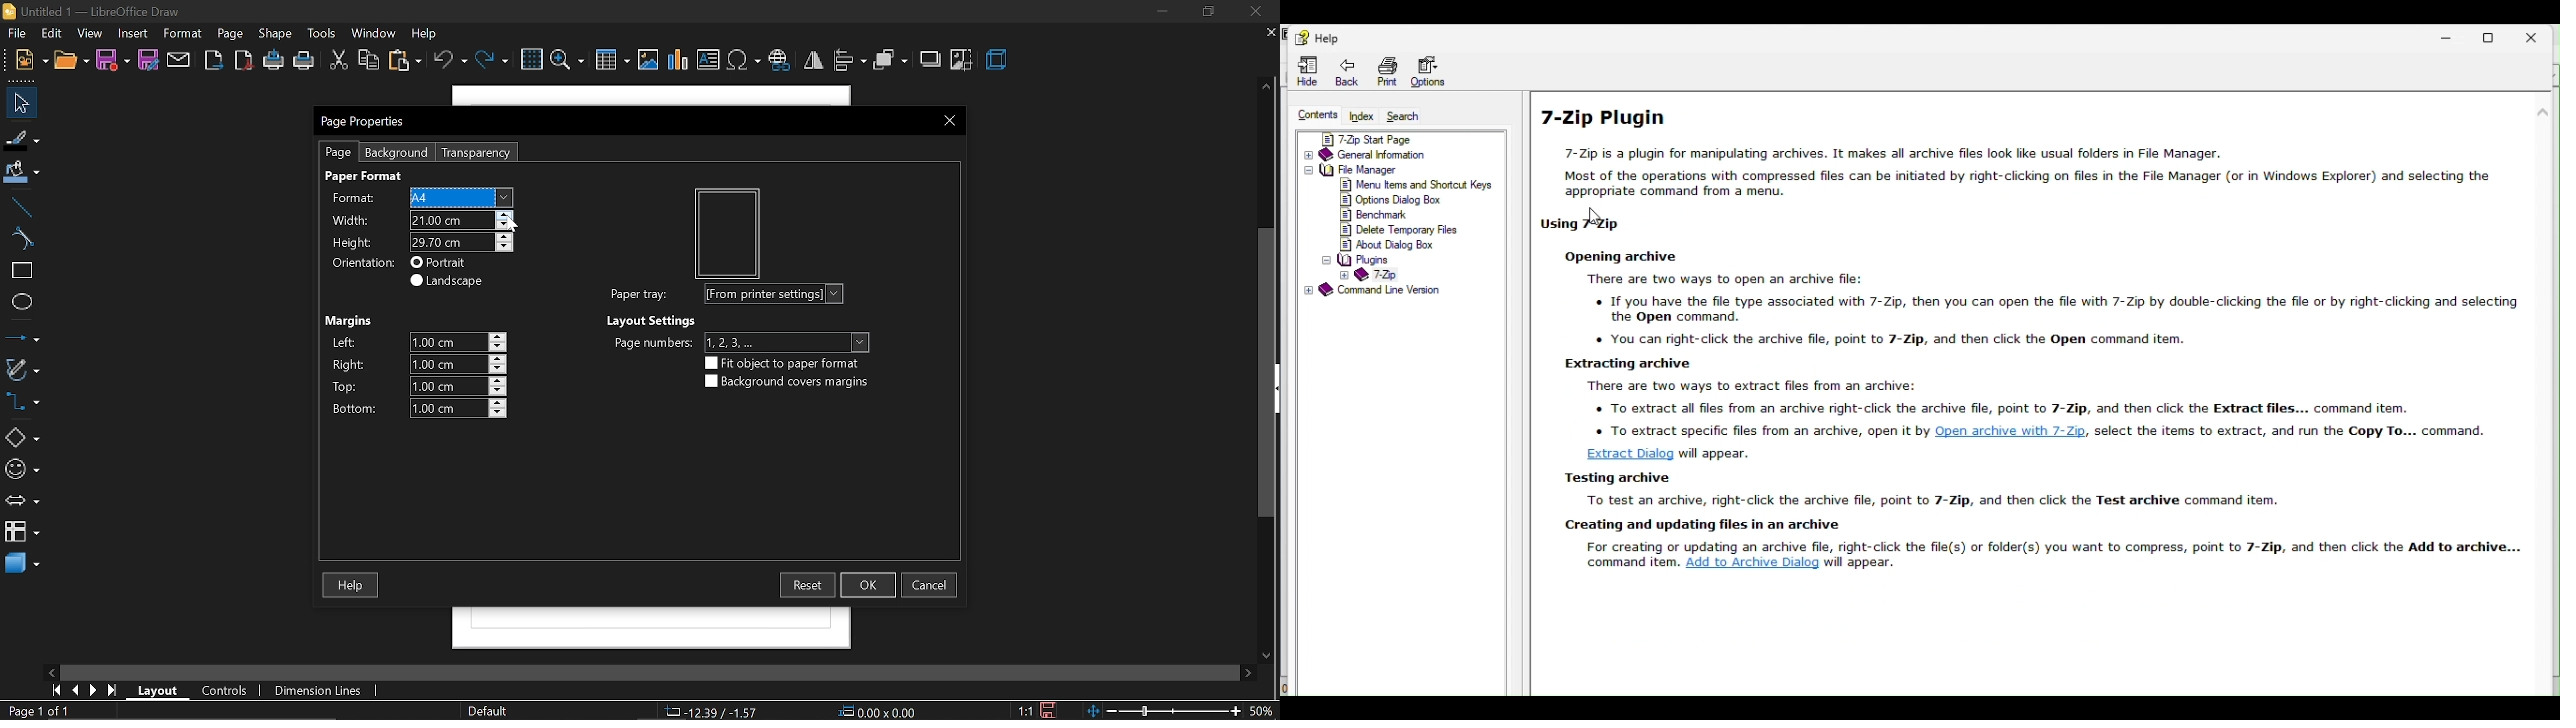 This screenshot has width=2576, height=728. What do you see at coordinates (998, 59) in the screenshot?
I see `3d effect` at bounding box center [998, 59].